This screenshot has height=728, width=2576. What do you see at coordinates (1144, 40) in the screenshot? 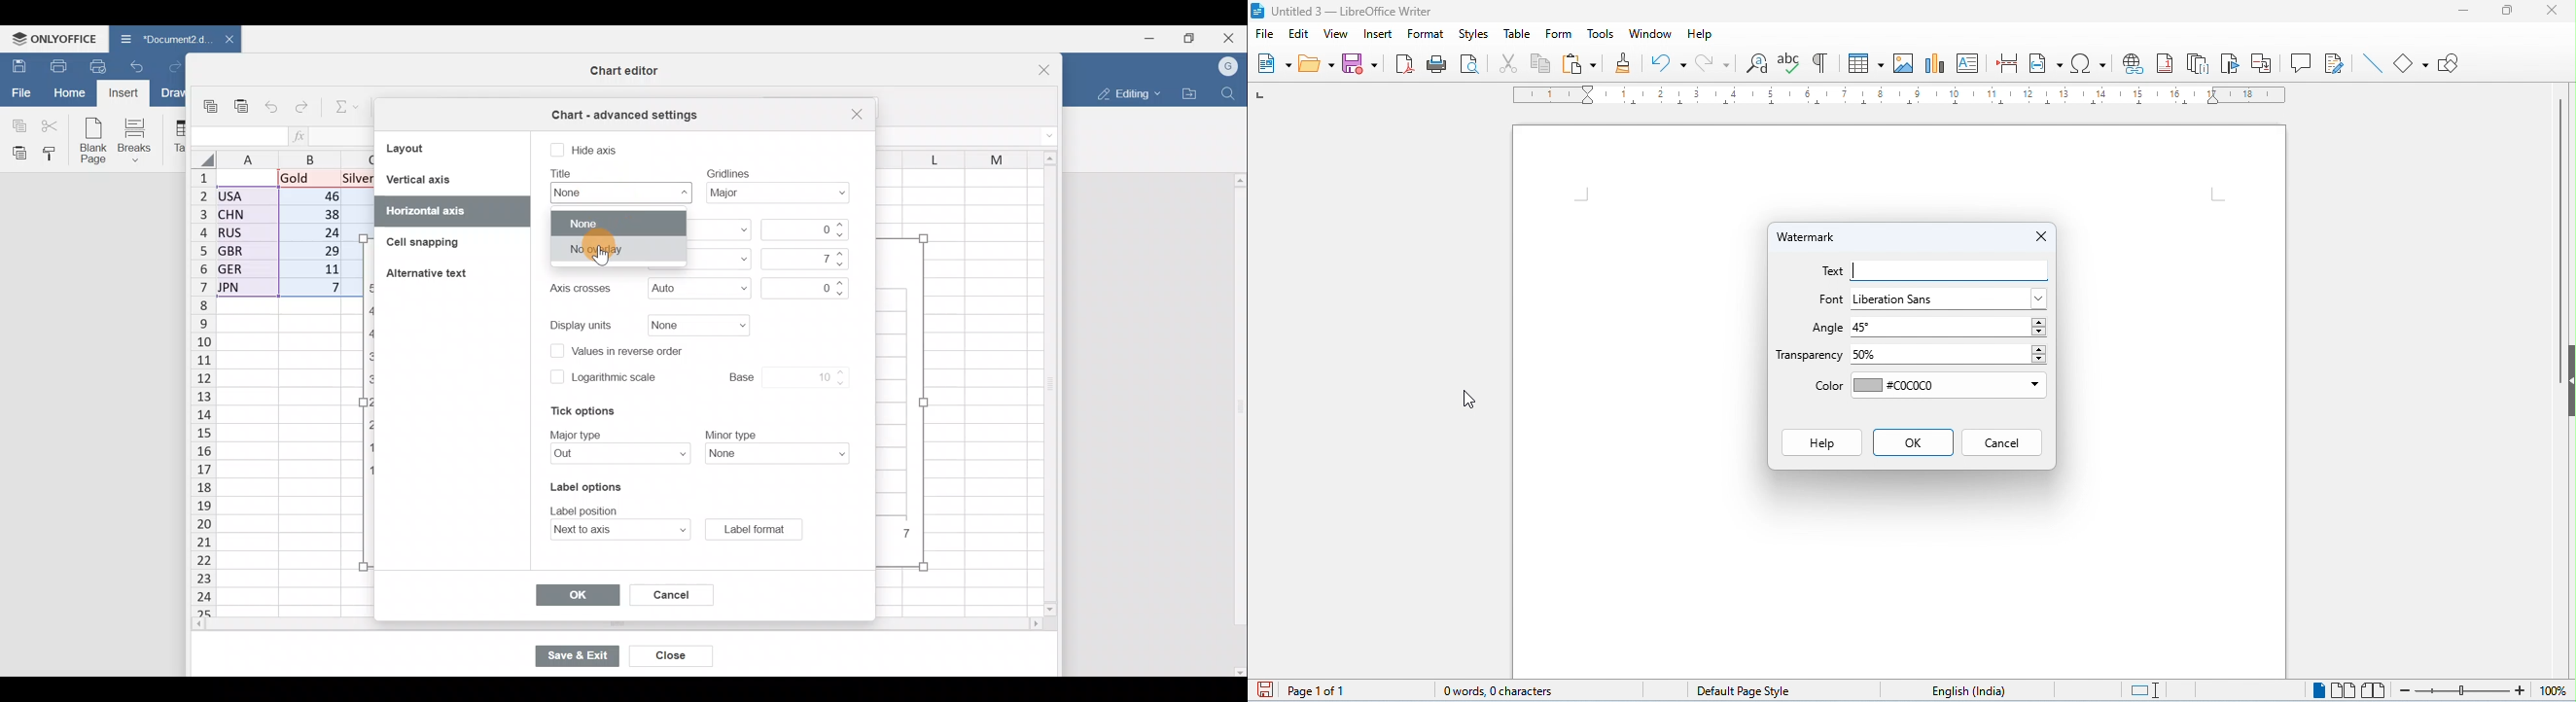
I see `Minimize` at bounding box center [1144, 40].